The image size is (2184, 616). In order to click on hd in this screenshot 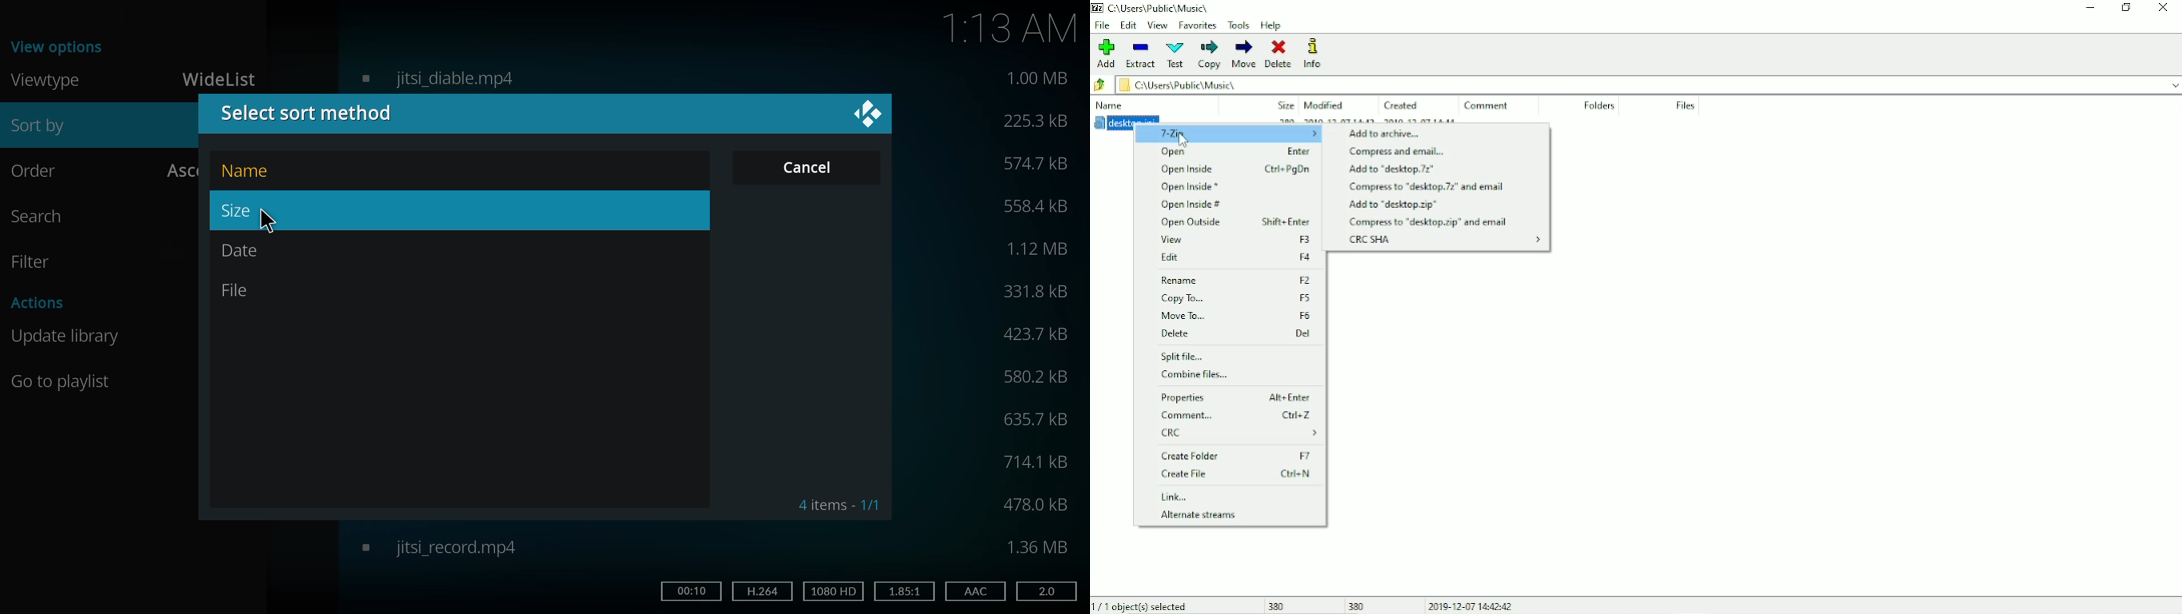, I will do `click(832, 591)`.